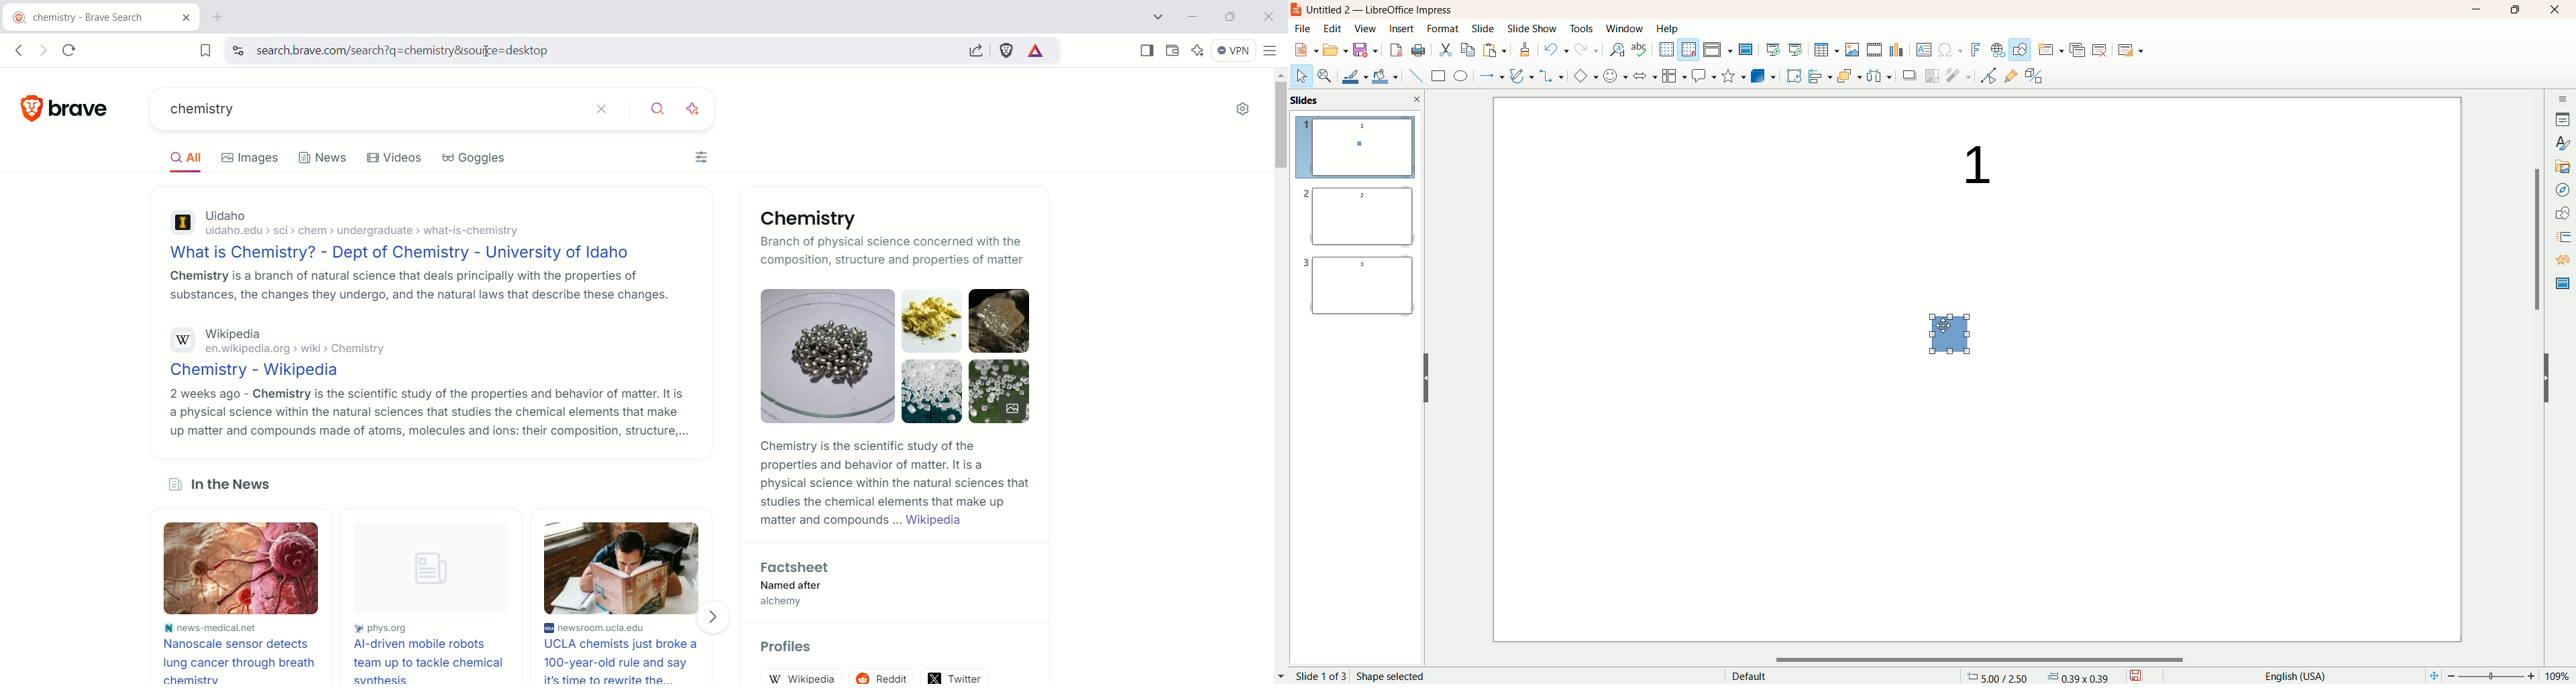  I want to click on slide, so click(1483, 30).